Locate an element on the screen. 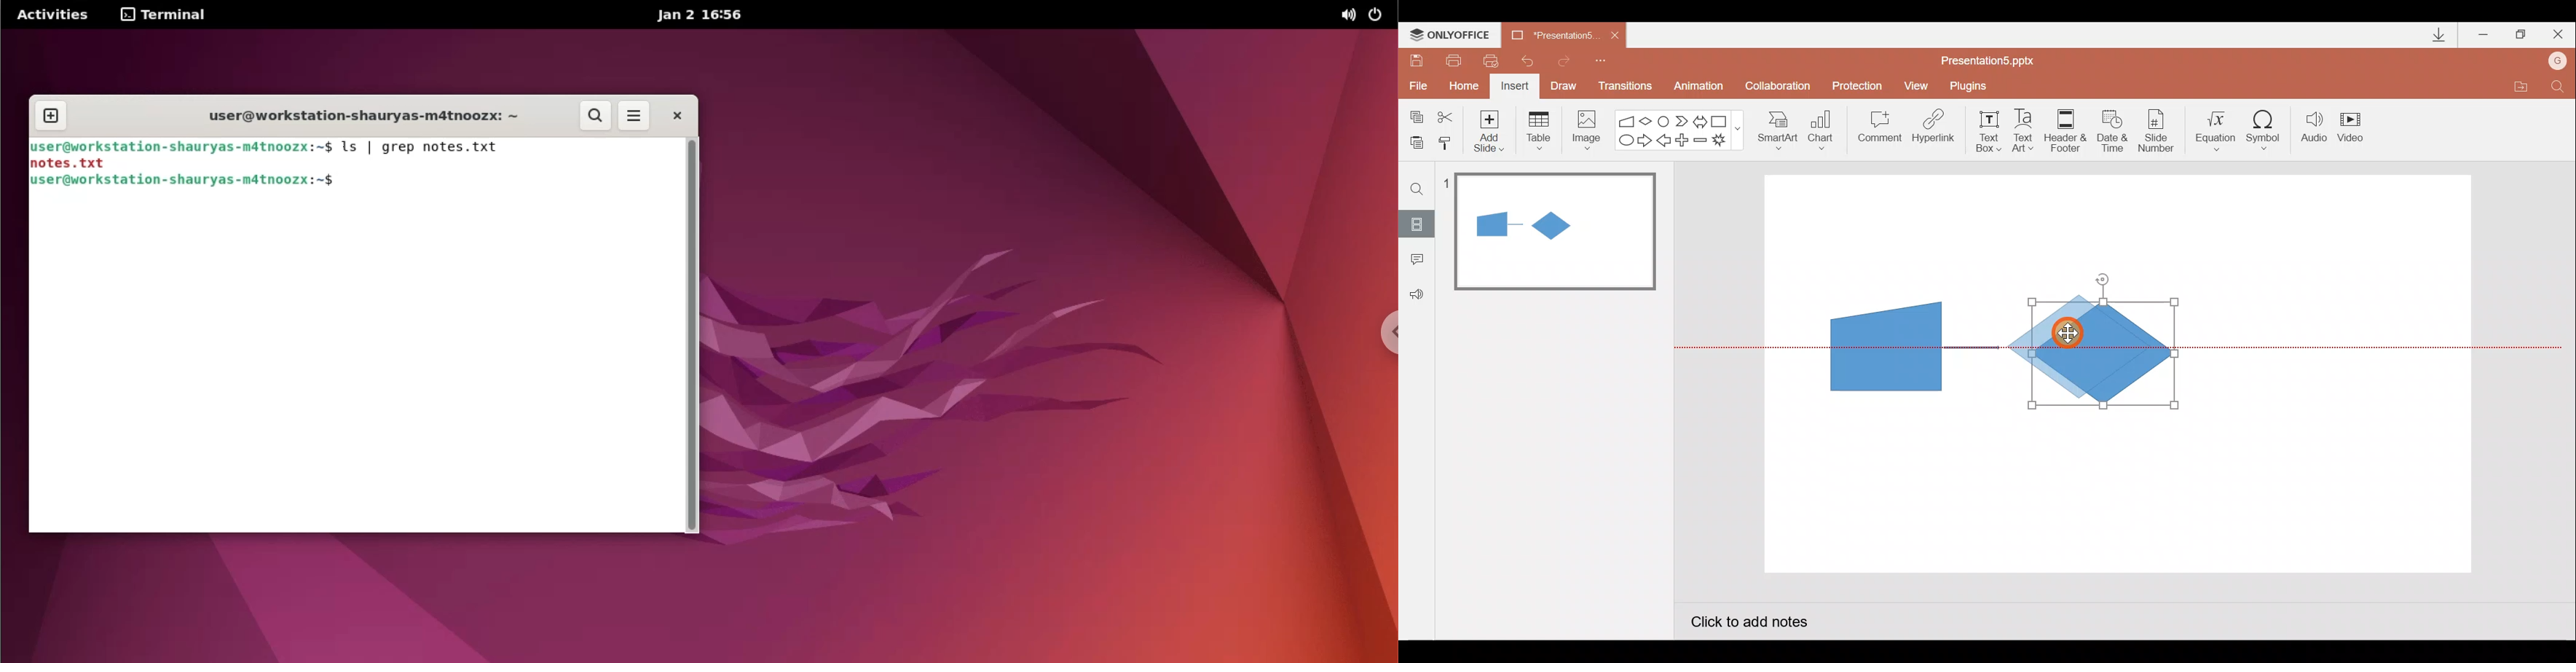 The width and height of the screenshot is (2576, 672). Text Art is located at coordinates (2027, 130).